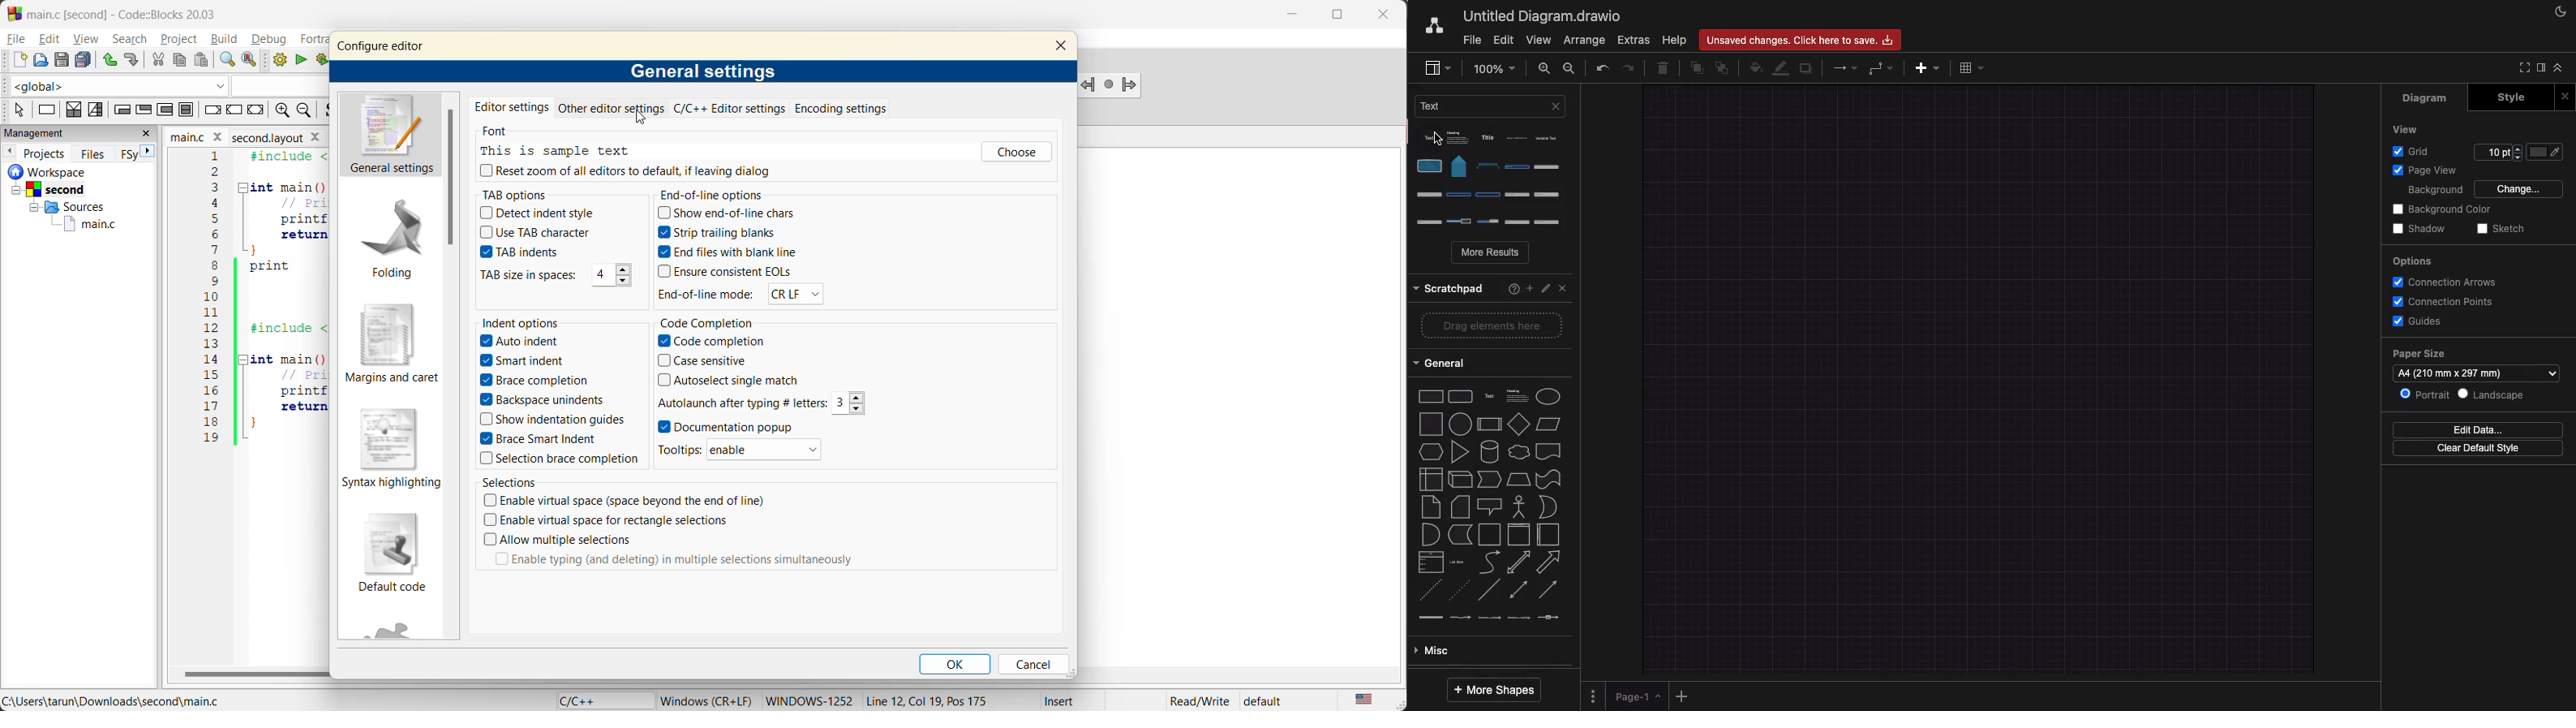 Image resolution: width=2576 pixels, height=728 pixels. I want to click on Trash, so click(1664, 70).